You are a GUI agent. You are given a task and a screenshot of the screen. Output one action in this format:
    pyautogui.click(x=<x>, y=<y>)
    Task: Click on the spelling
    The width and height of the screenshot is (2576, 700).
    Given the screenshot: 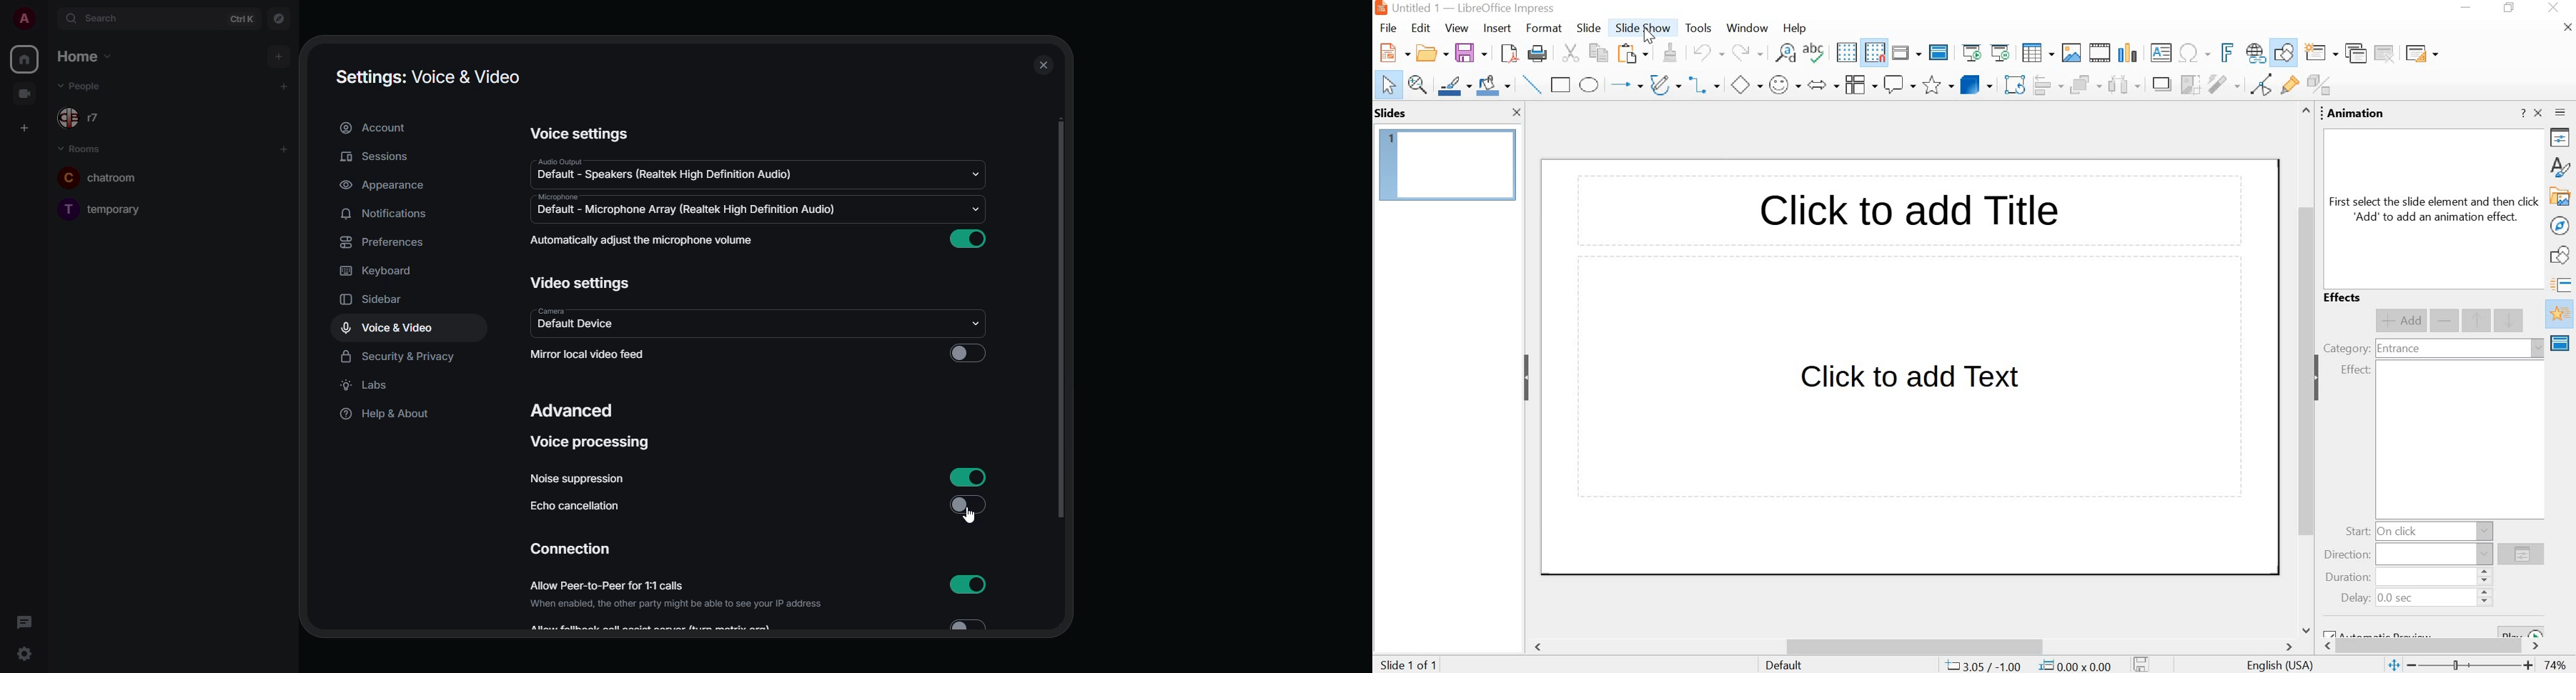 What is the action you would take?
    pyautogui.click(x=1817, y=55)
    